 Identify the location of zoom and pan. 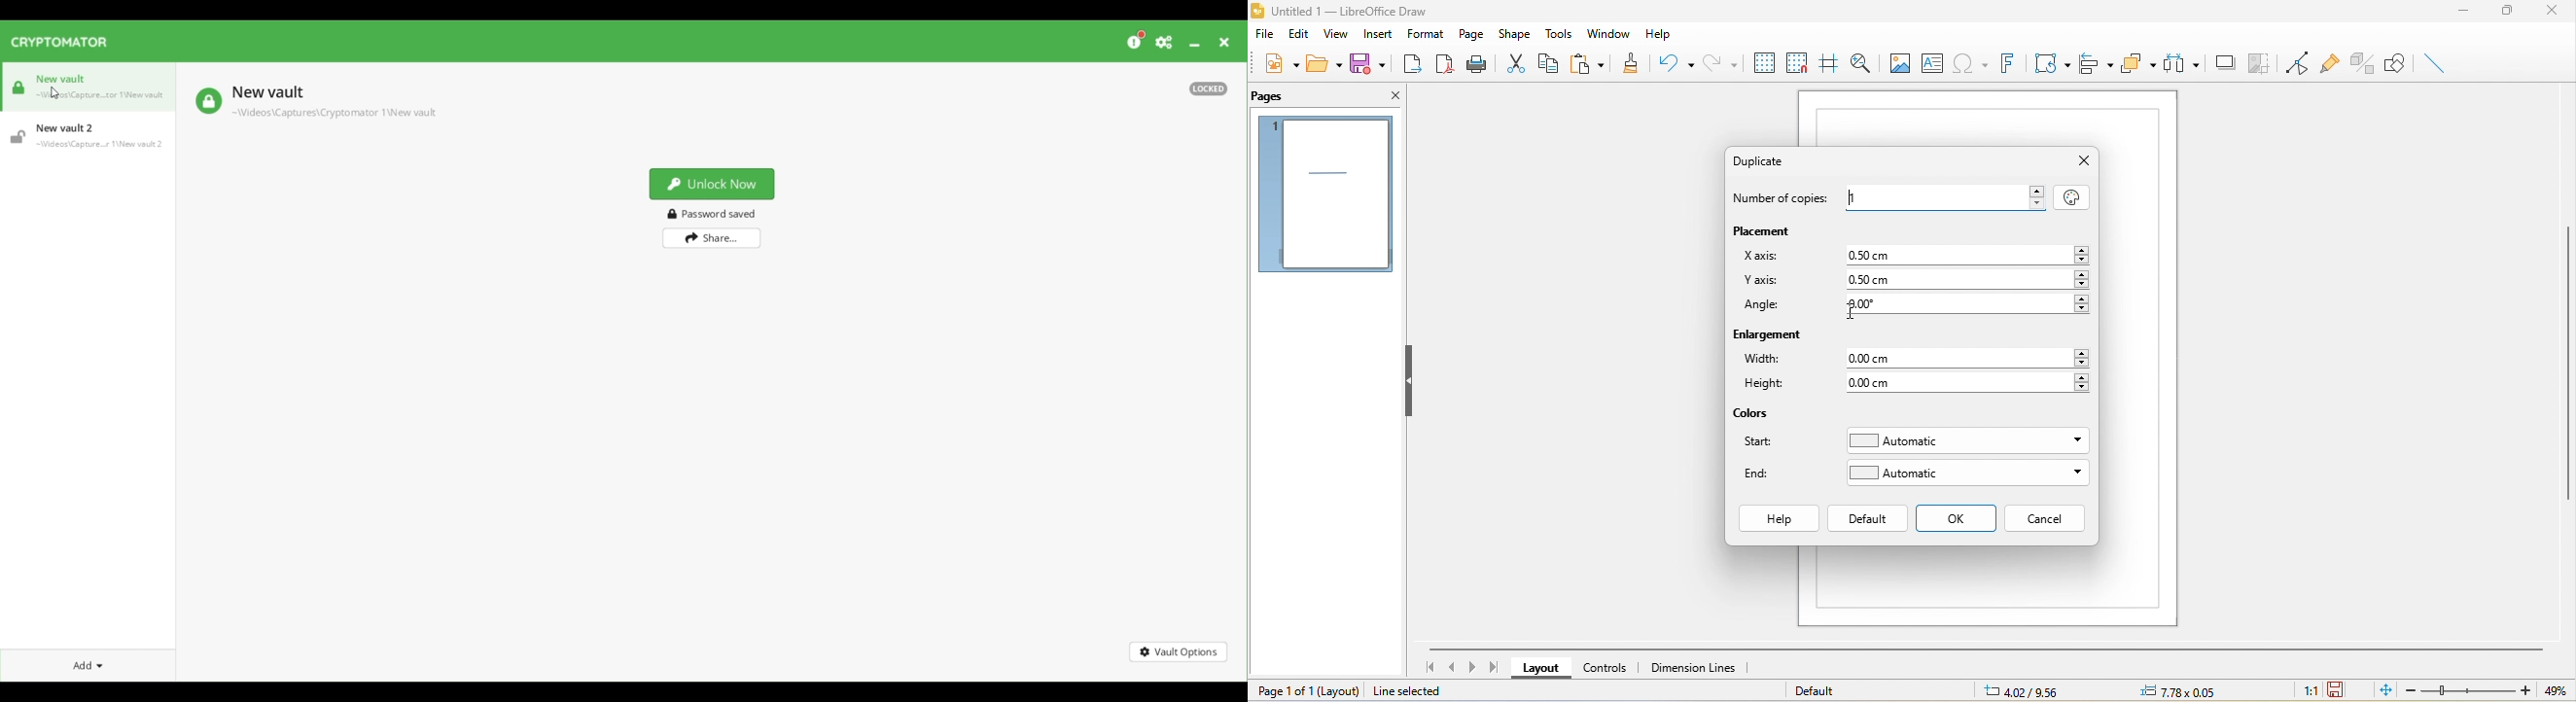
(1858, 61).